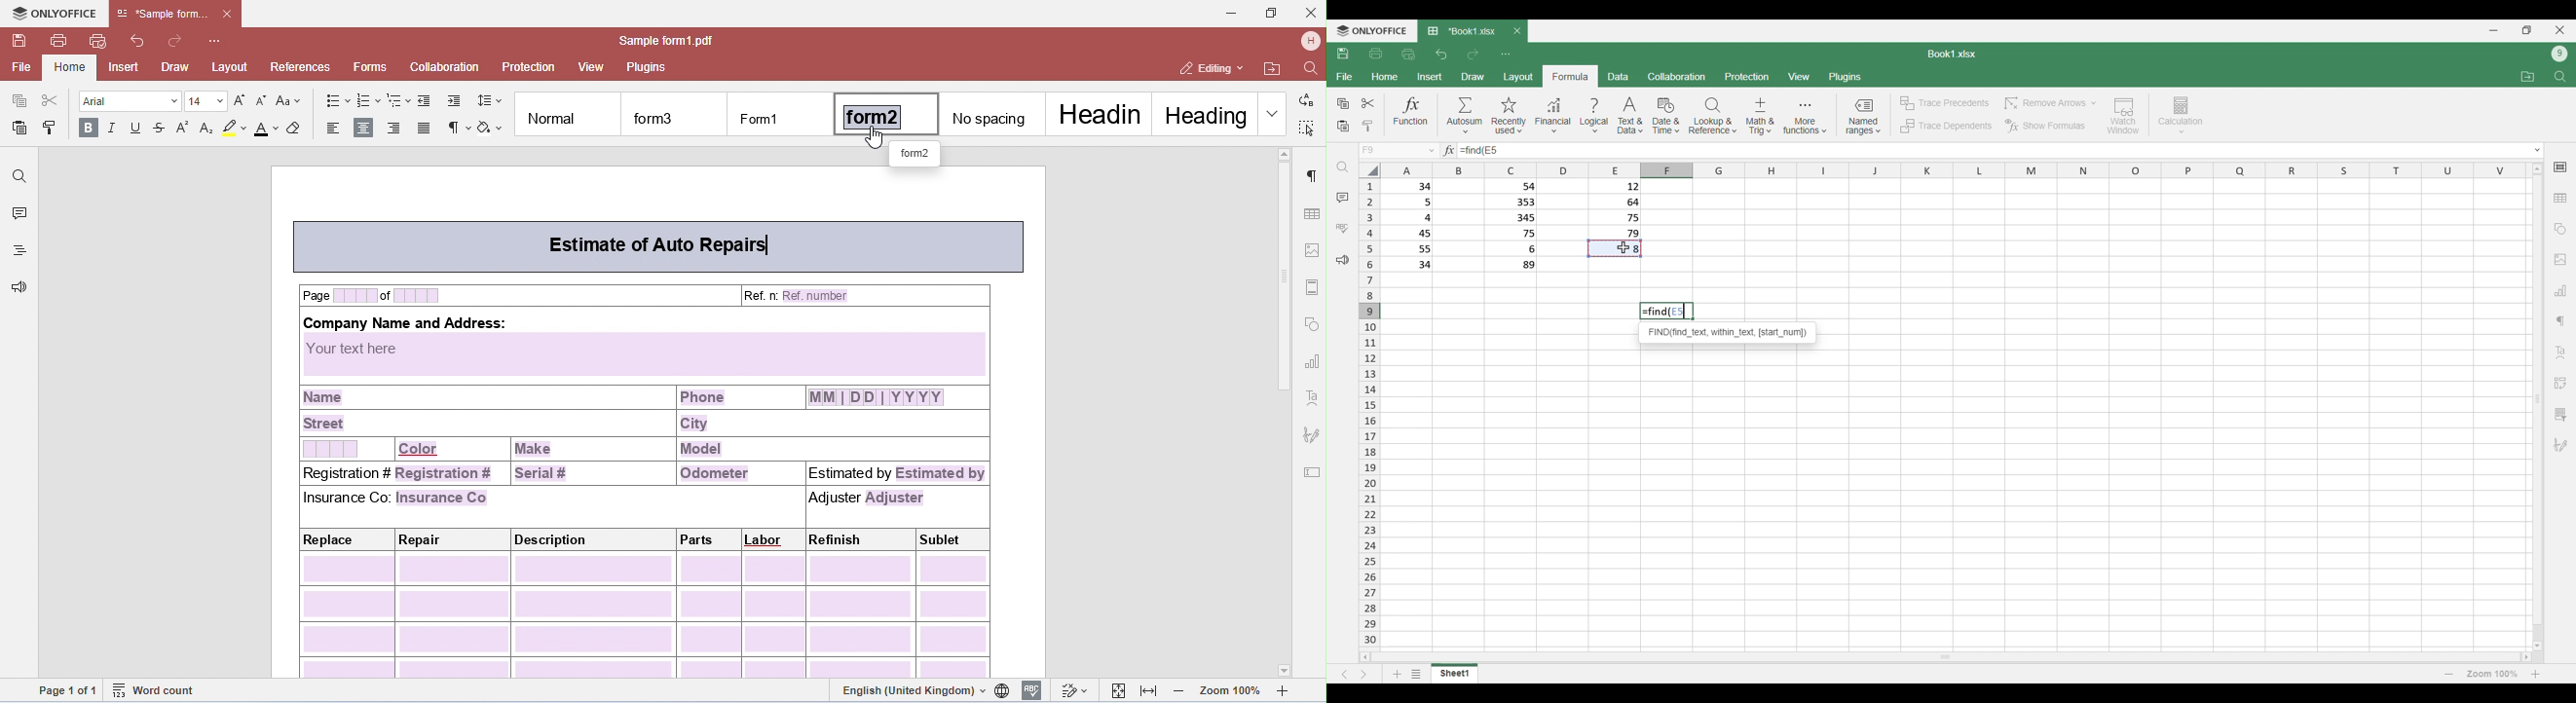  What do you see at coordinates (1397, 674) in the screenshot?
I see `Add sheet` at bounding box center [1397, 674].